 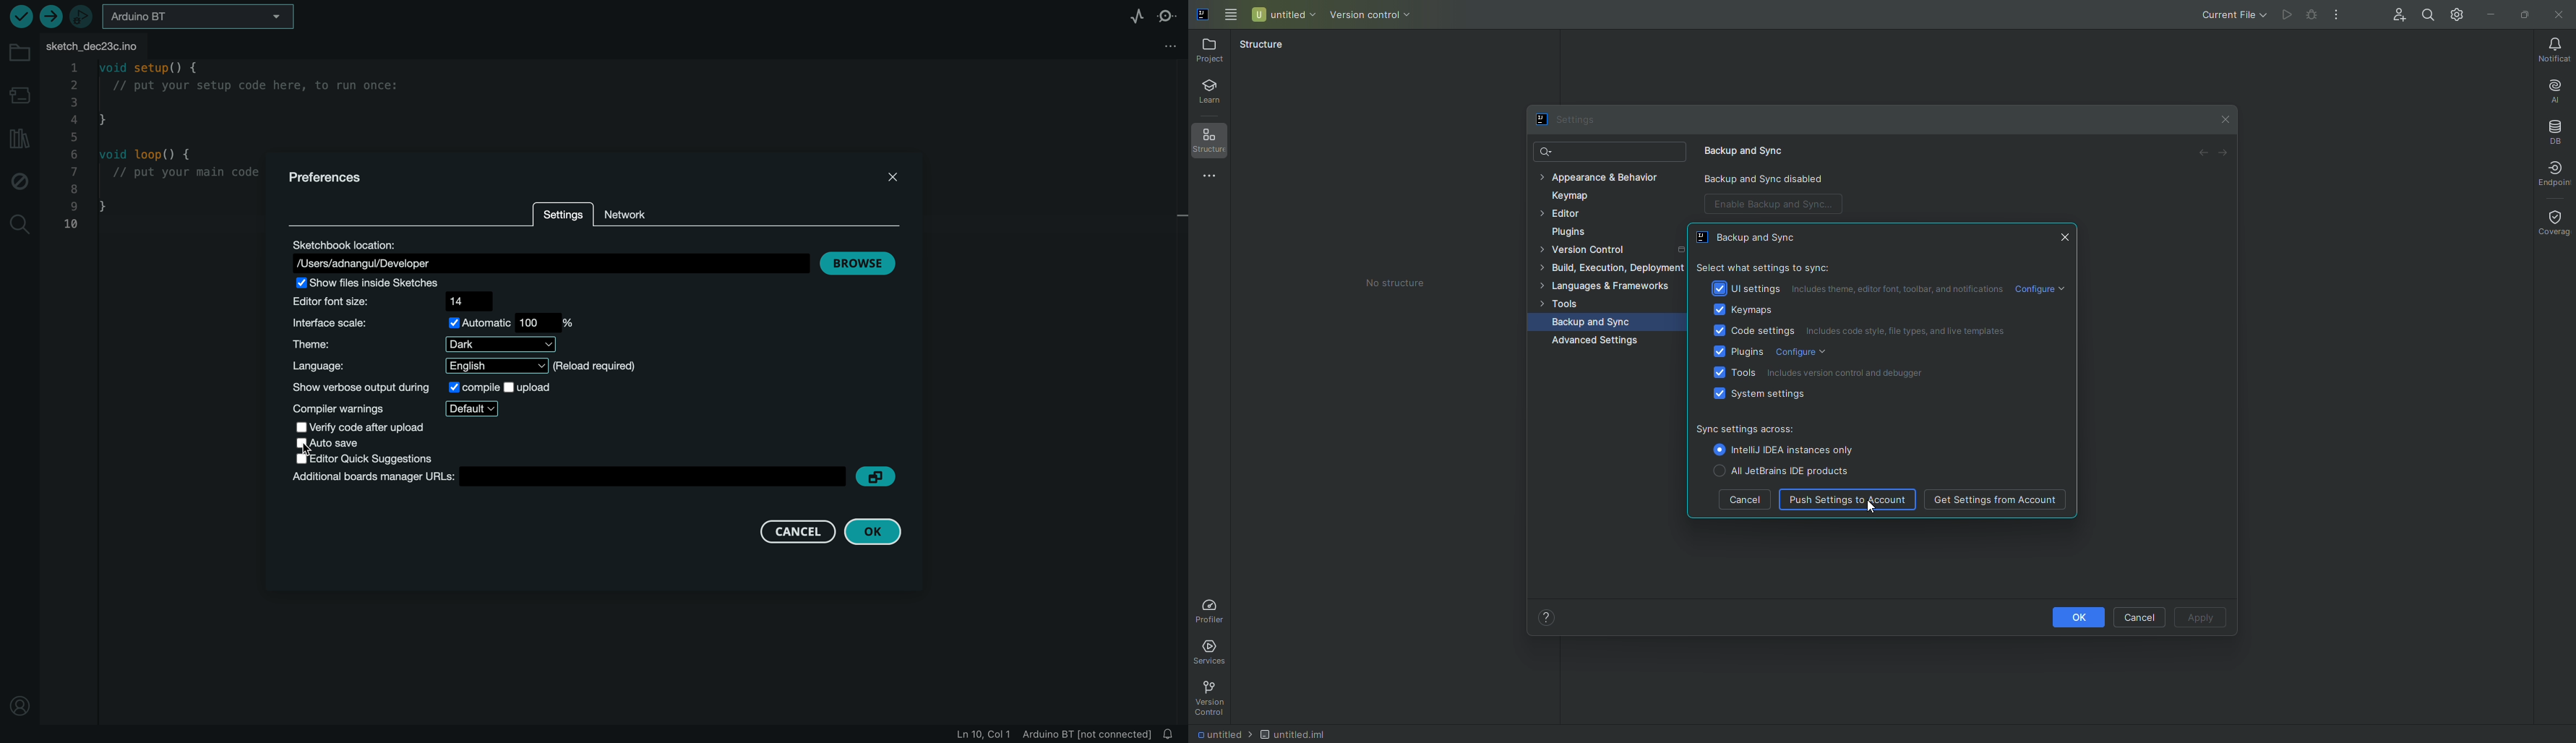 What do you see at coordinates (433, 343) in the screenshot?
I see `theme` at bounding box center [433, 343].